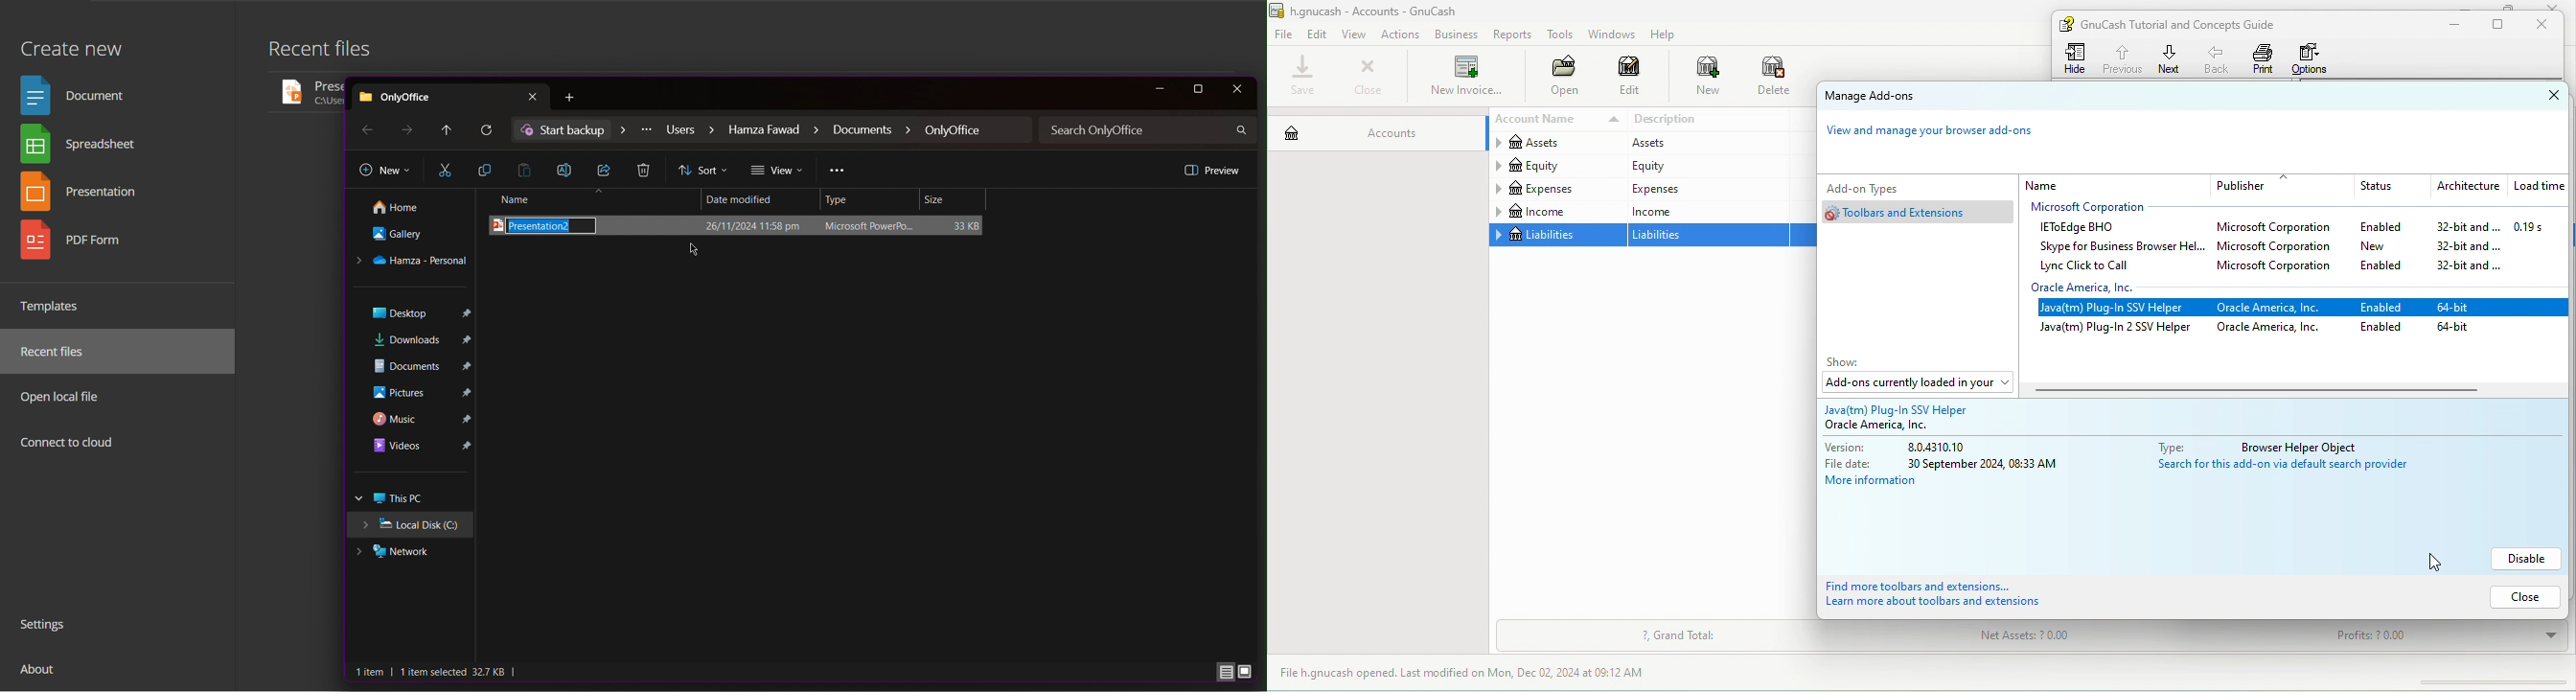 The image size is (2576, 700). I want to click on Paste, so click(528, 169).